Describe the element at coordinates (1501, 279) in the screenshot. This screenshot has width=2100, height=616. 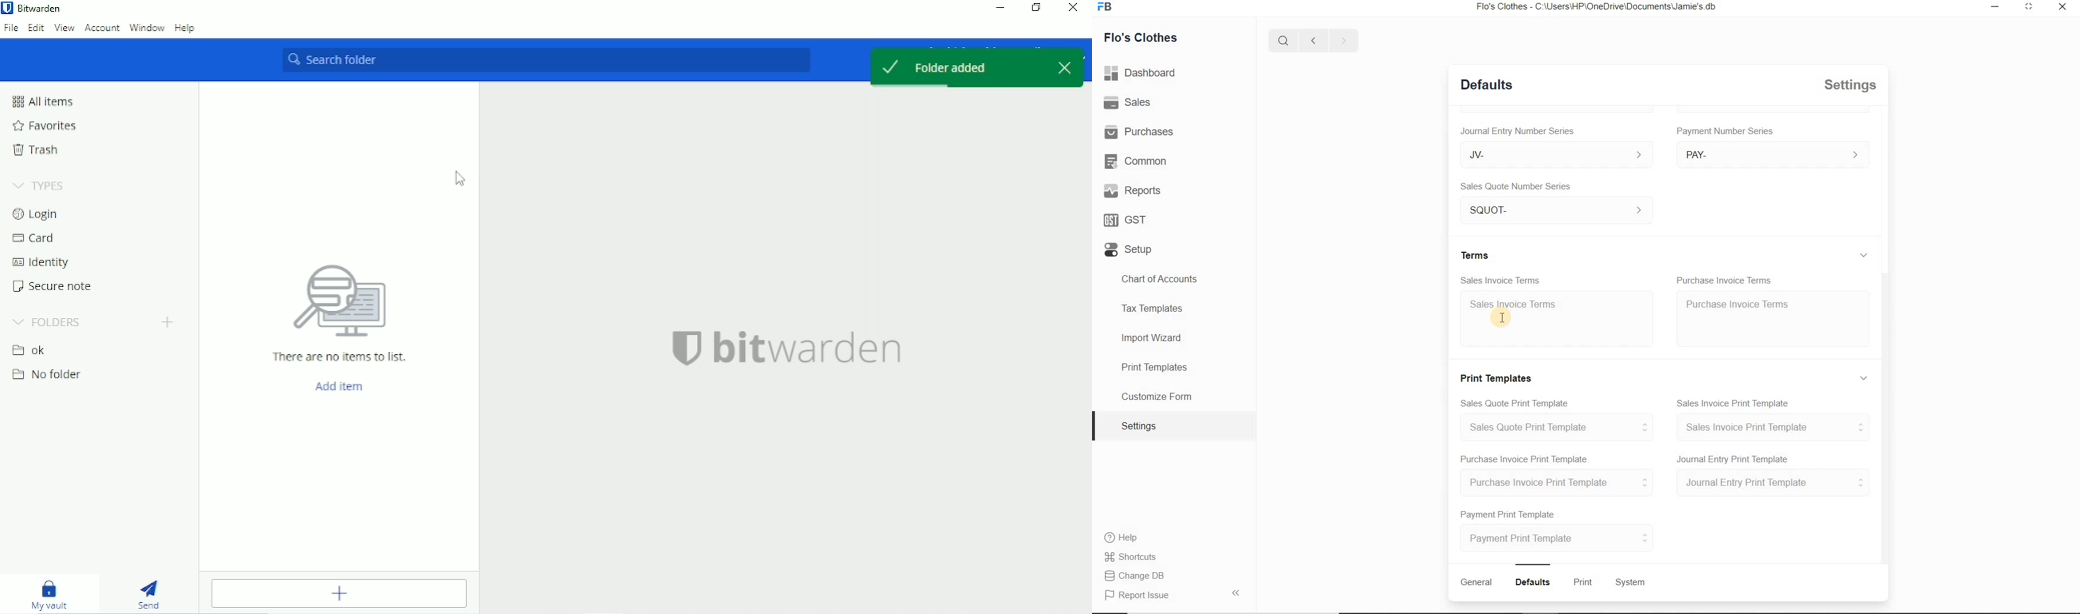
I see `Sales Invoice Terms` at that location.